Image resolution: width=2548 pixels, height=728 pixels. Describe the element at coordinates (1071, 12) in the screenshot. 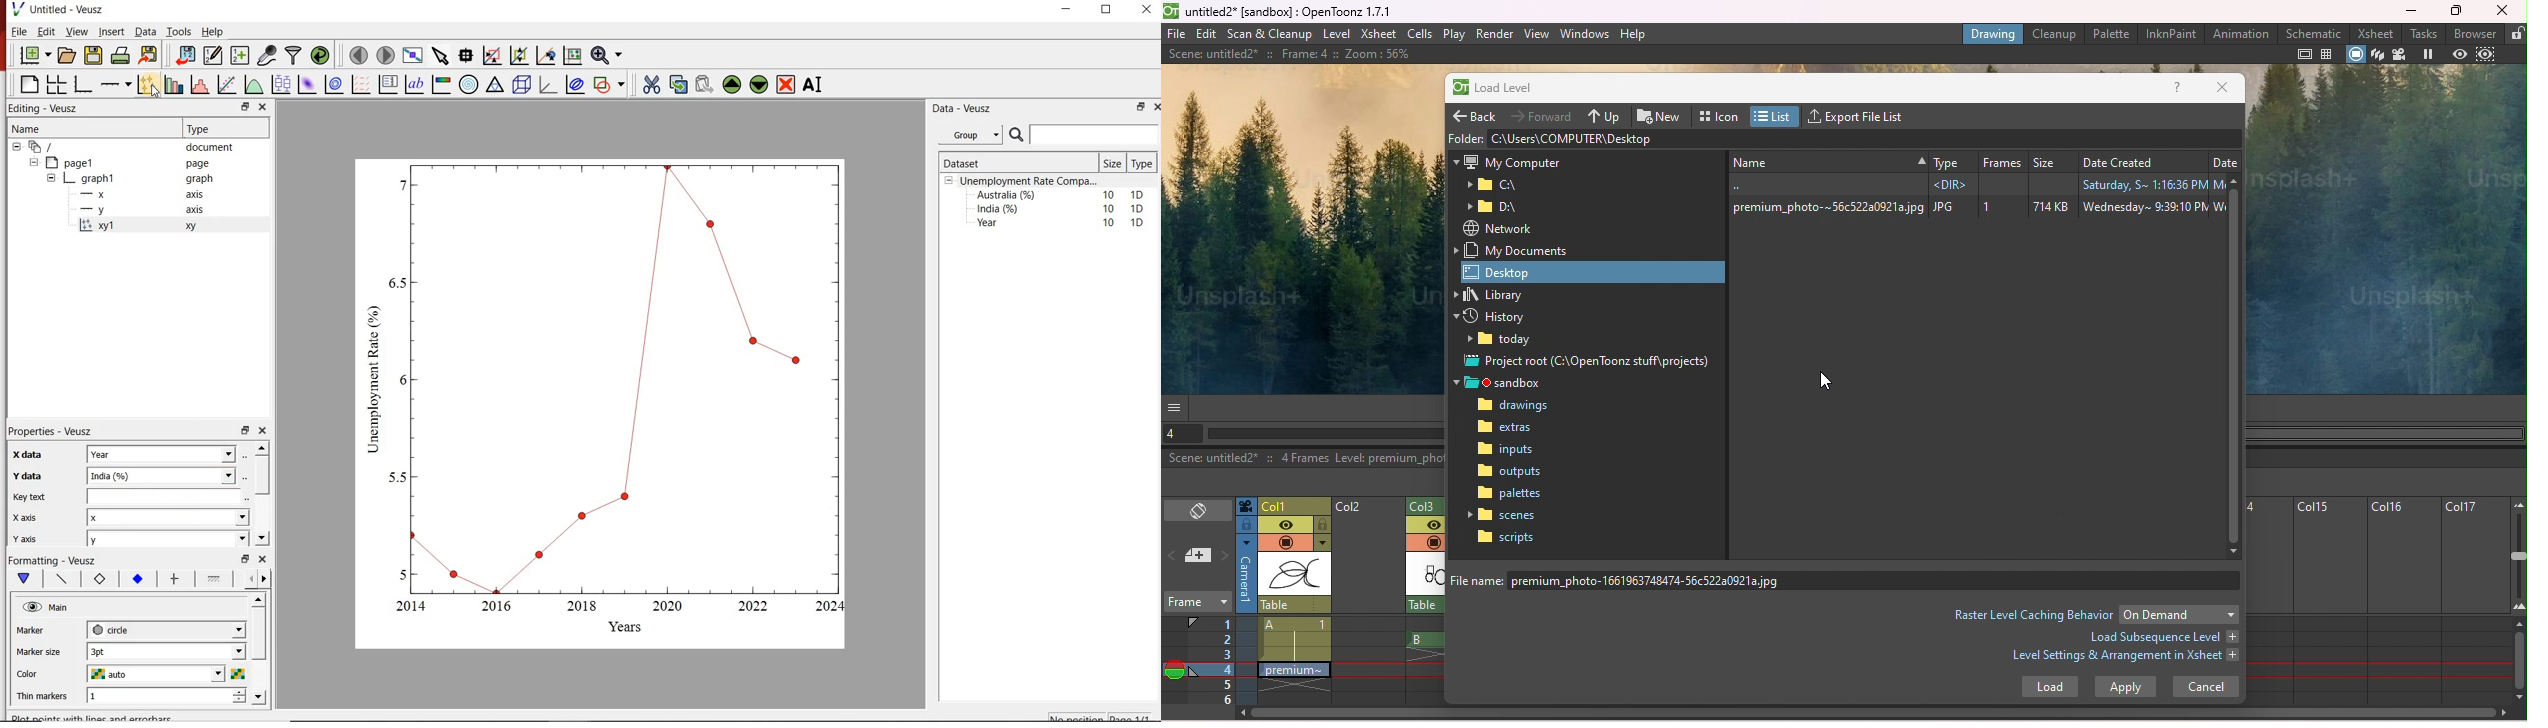

I see `minimise` at that location.